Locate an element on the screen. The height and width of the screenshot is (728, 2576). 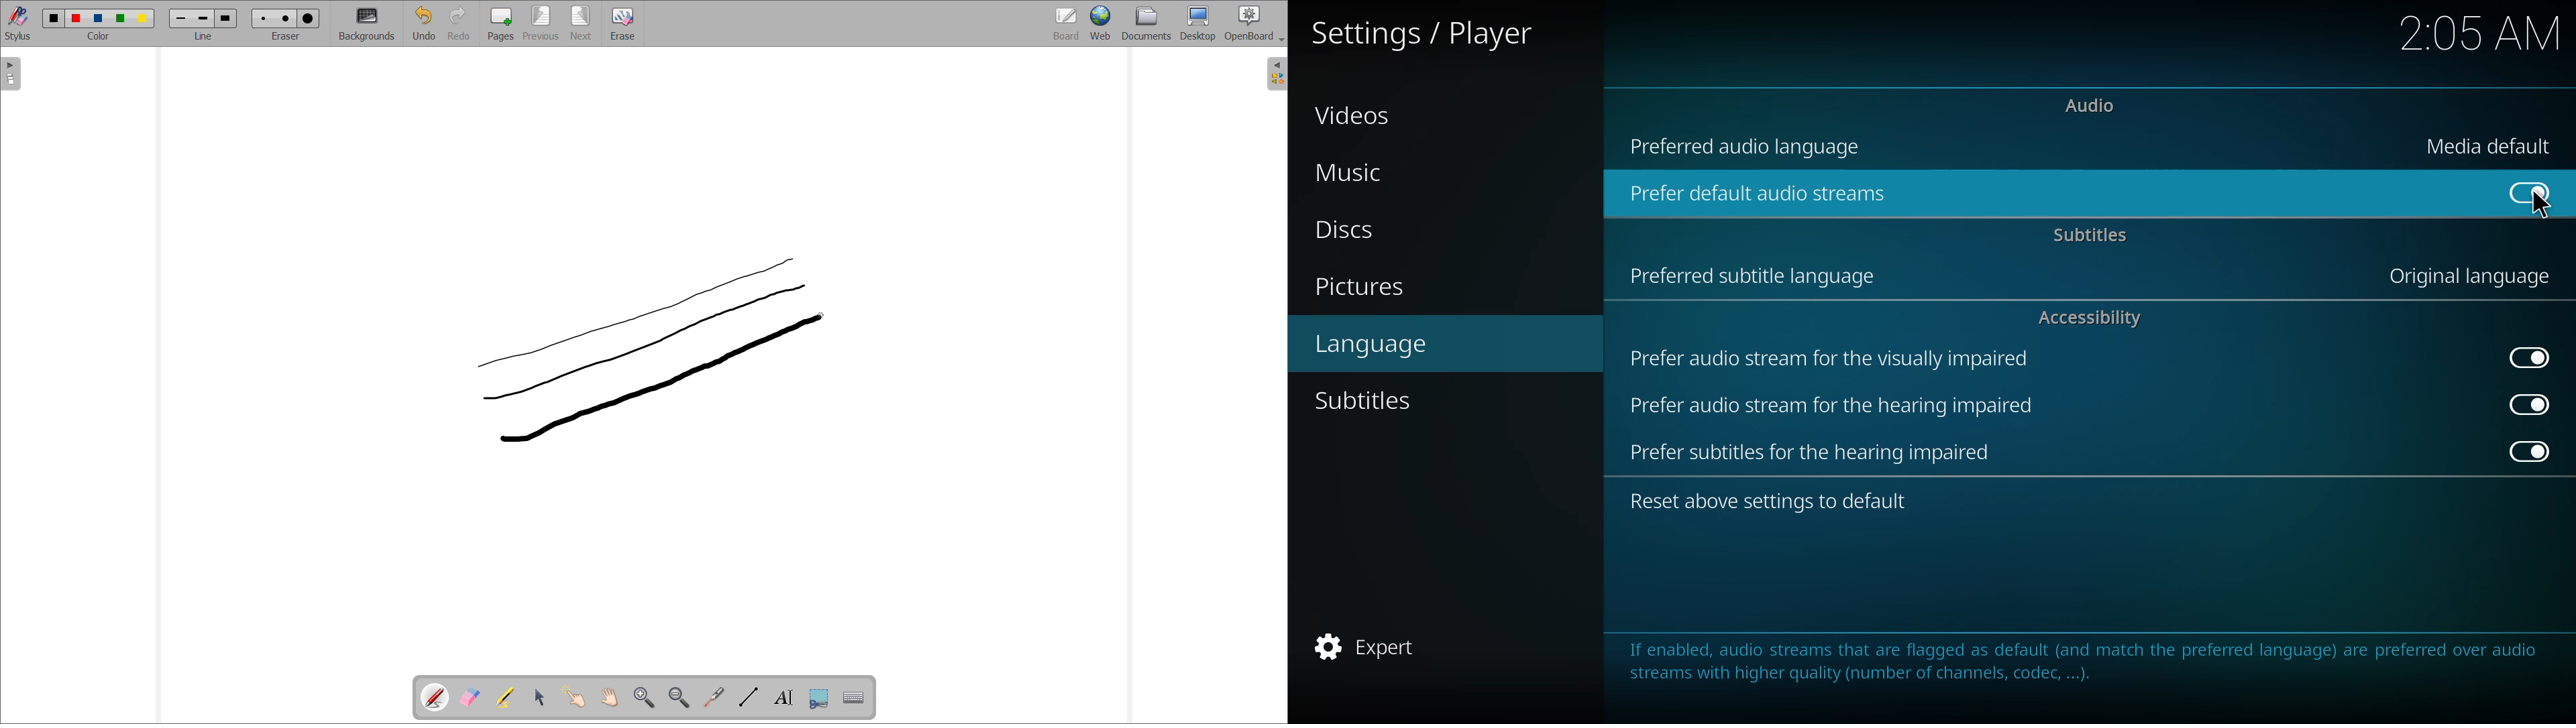
color is located at coordinates (142, 19).